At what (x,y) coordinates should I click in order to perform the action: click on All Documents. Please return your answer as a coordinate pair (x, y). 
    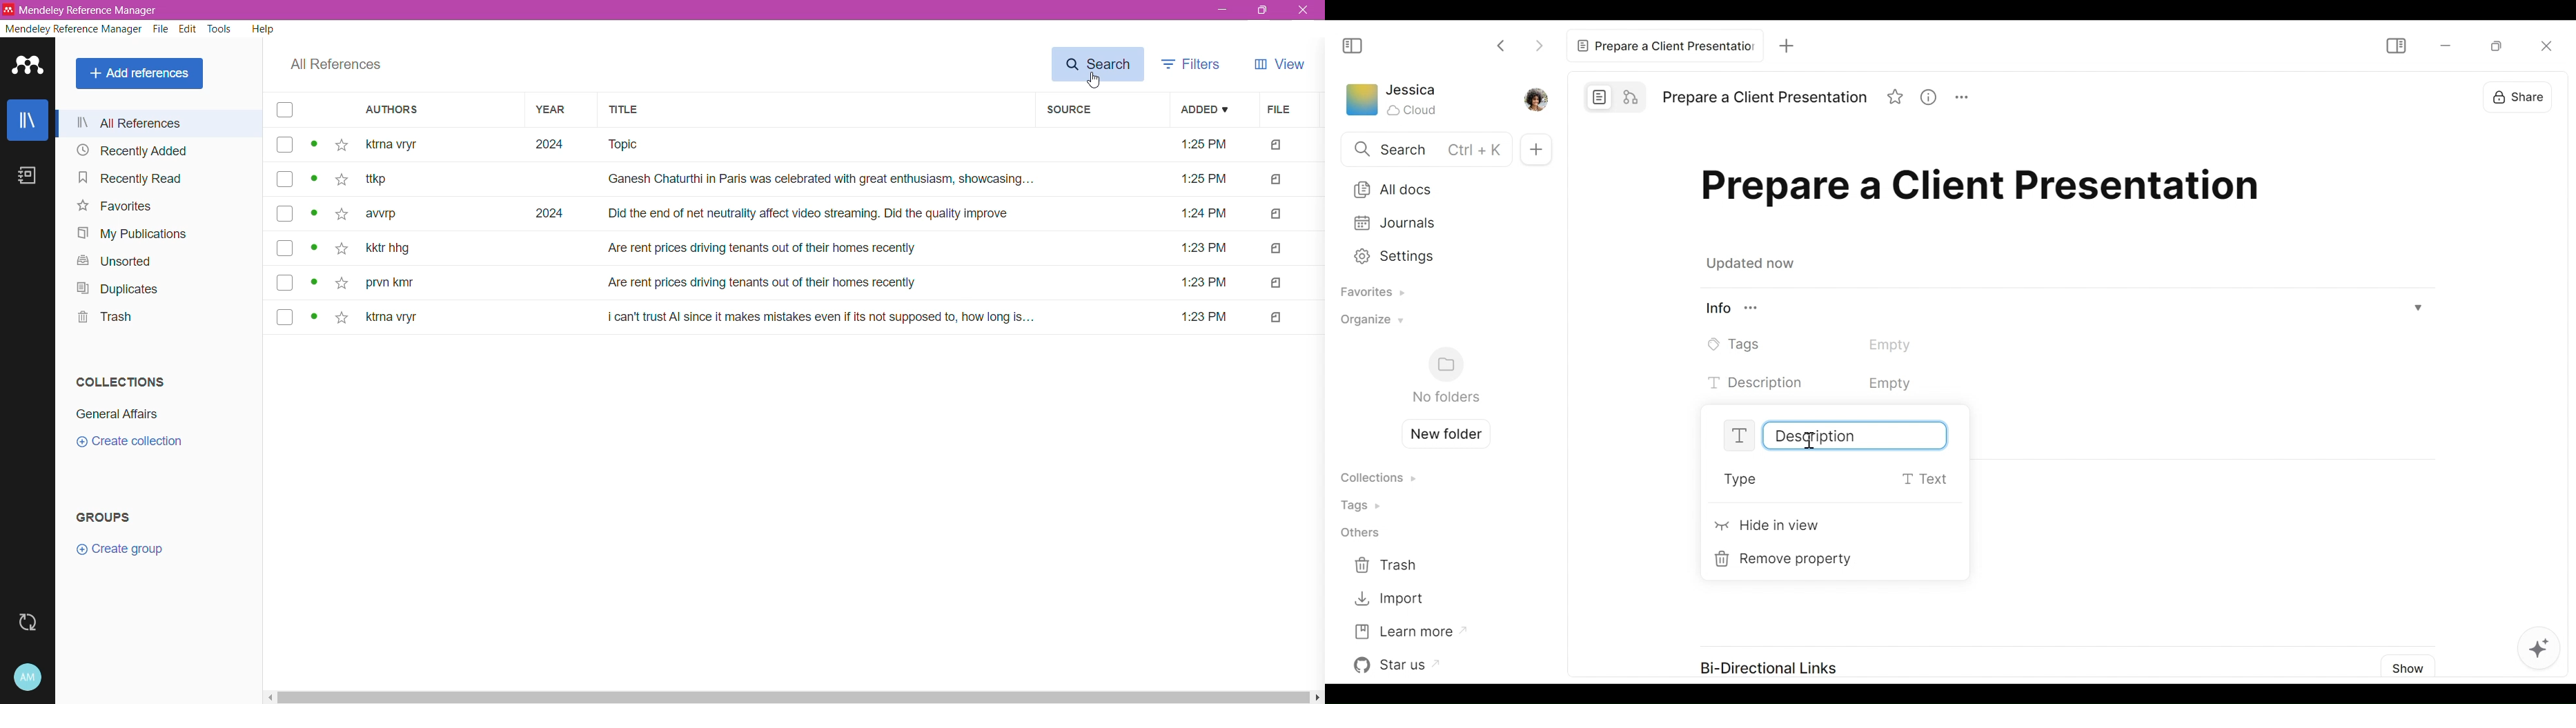
    Looking at the image, I should click on (1436, 188).